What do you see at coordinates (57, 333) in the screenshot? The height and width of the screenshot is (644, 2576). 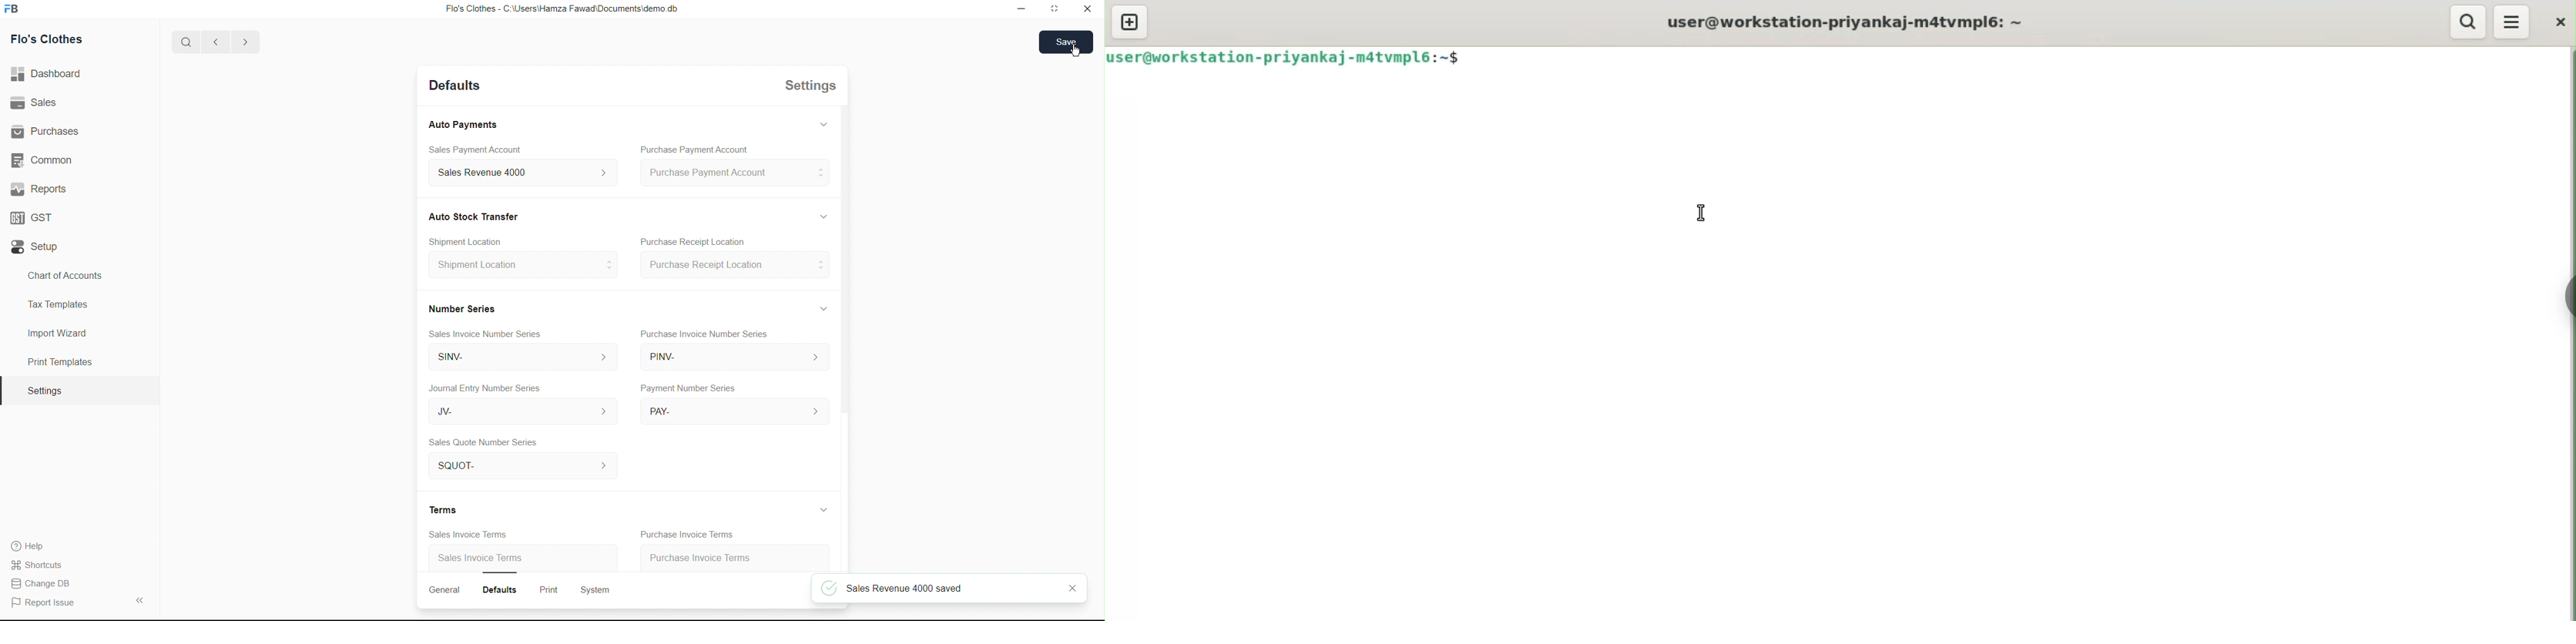 I see `Import Wizard` at bounding box center [57, 333].